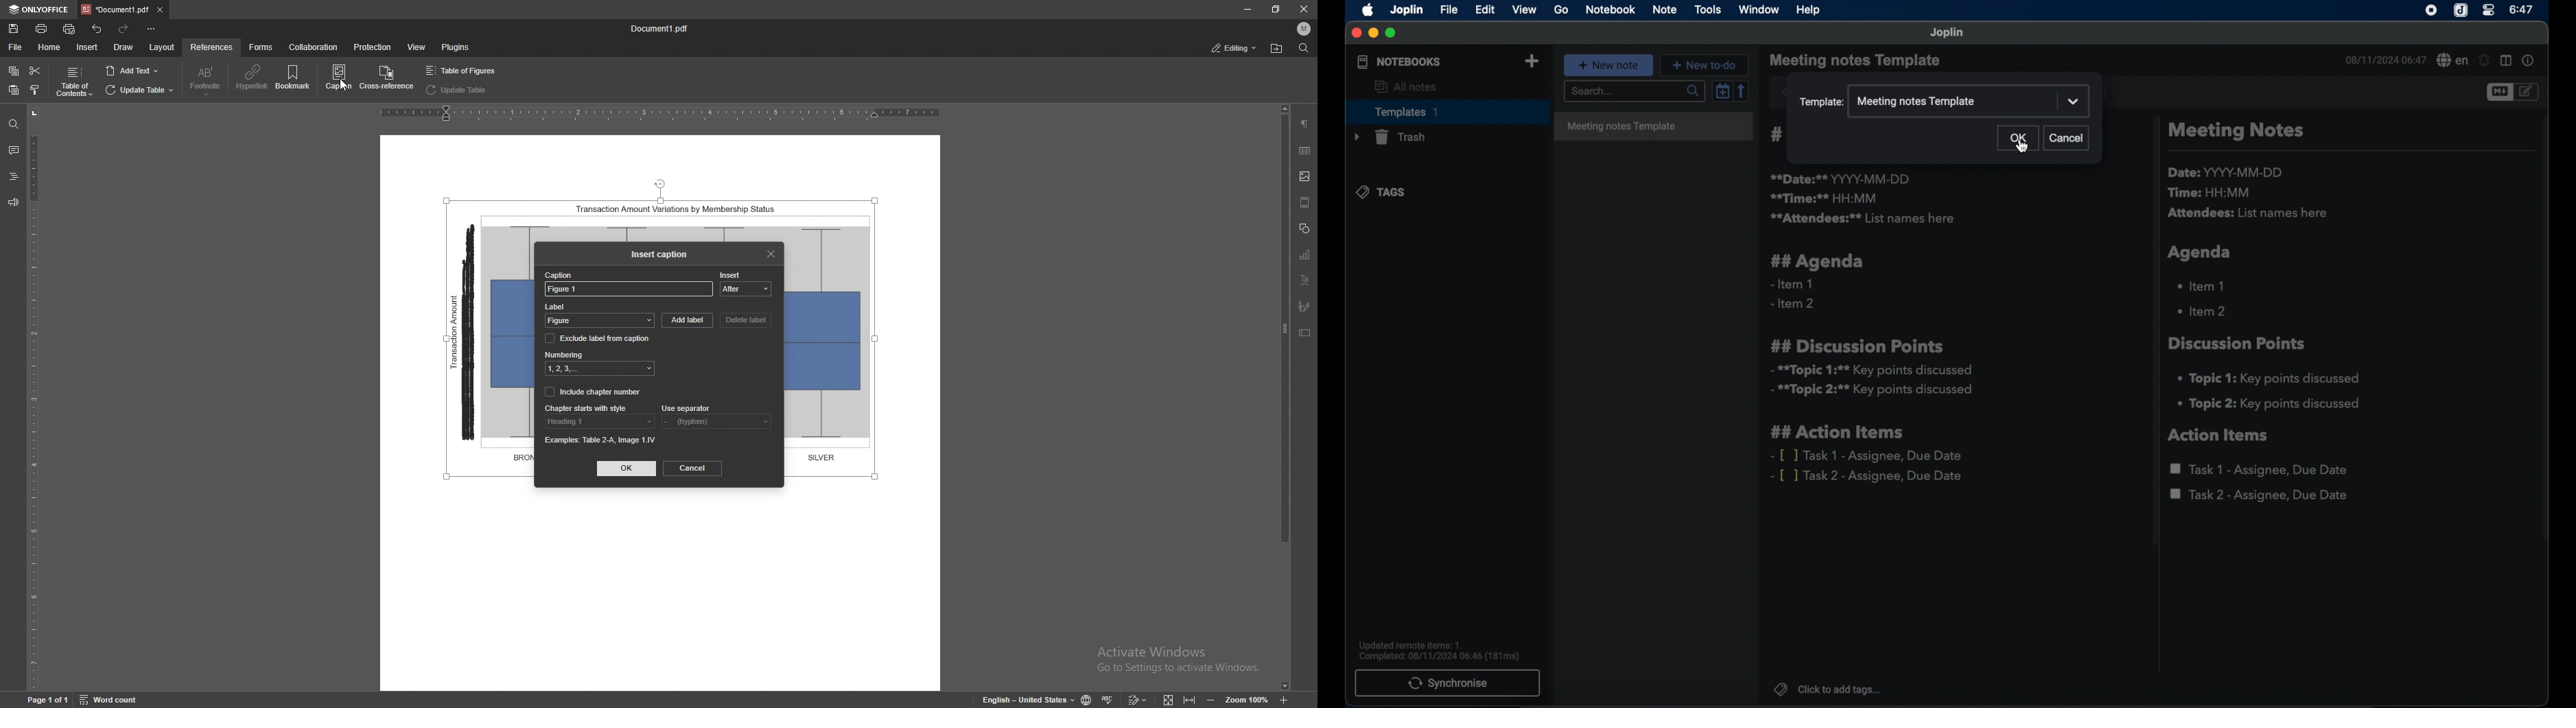 The height and width of the screenshot is (728, 2576). What do you see at coordinates (1445, 111) in the screenshot?
I see `templates 1` at bounding box center [1445, 111].